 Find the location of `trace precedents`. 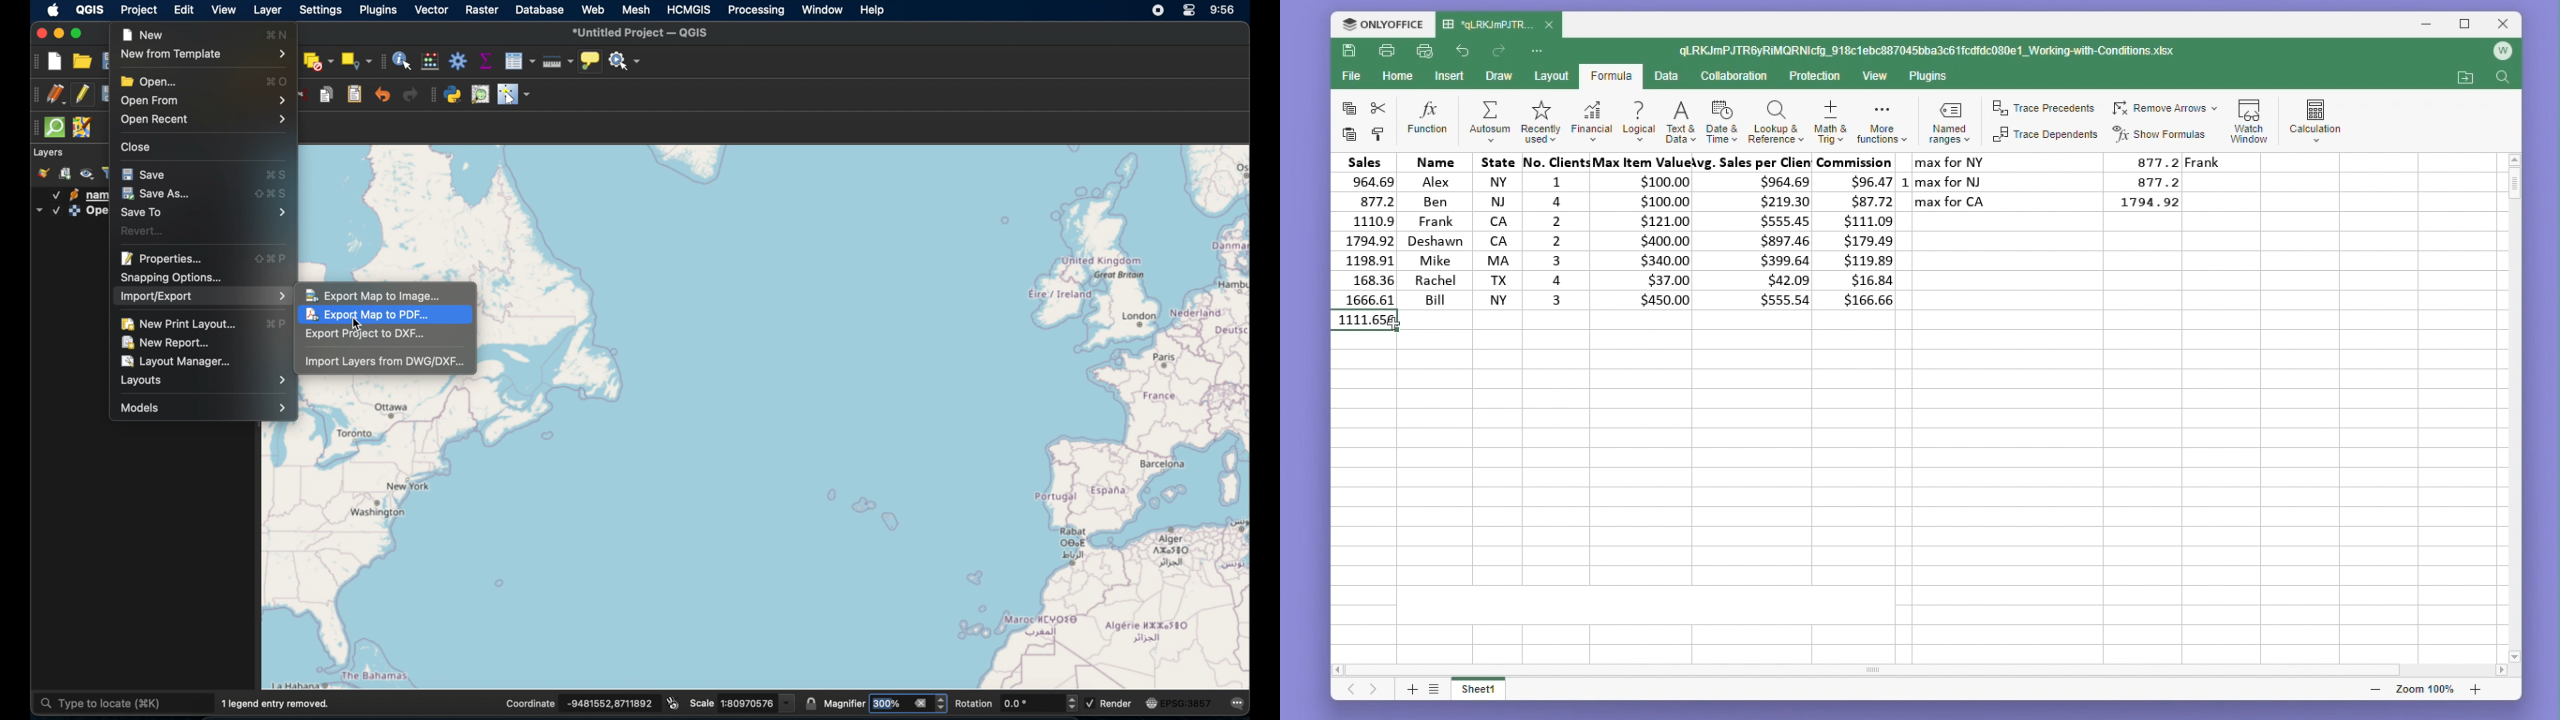

trace precedents is located at coordinates (2046, 110).